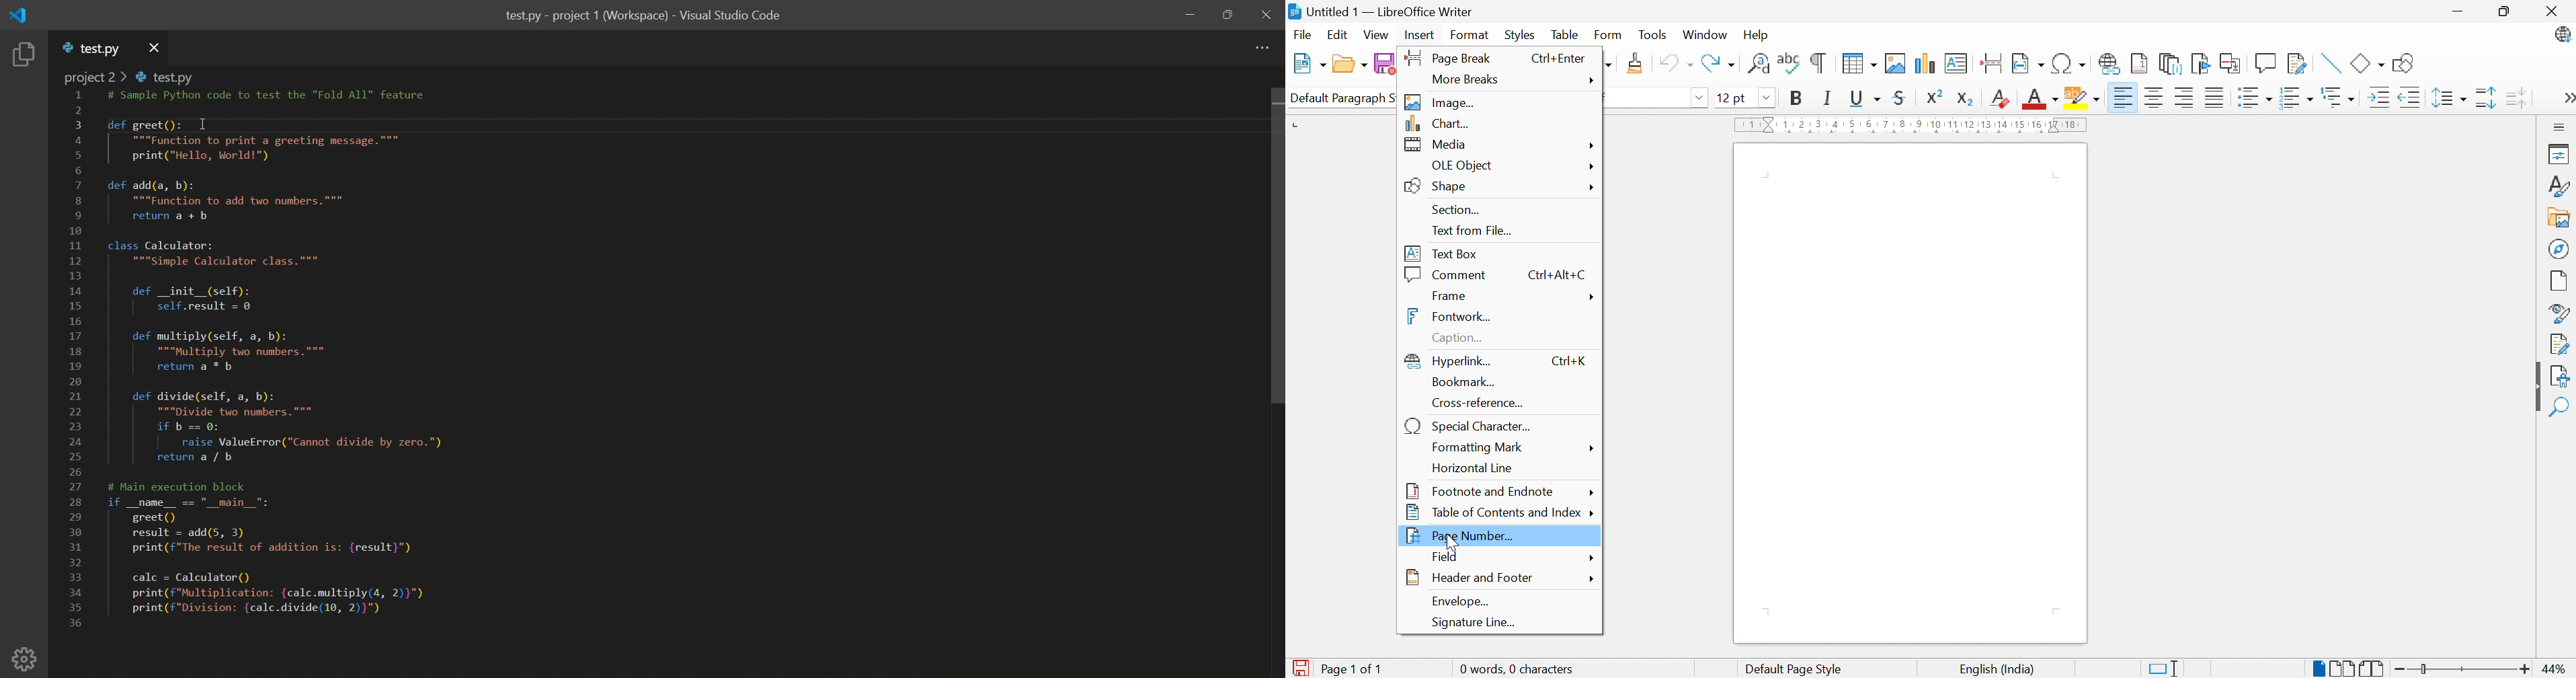  What do you see at coordinates (2184, 98) in the screenshot?
I see `Align right` at bounding box center [2184, 98].